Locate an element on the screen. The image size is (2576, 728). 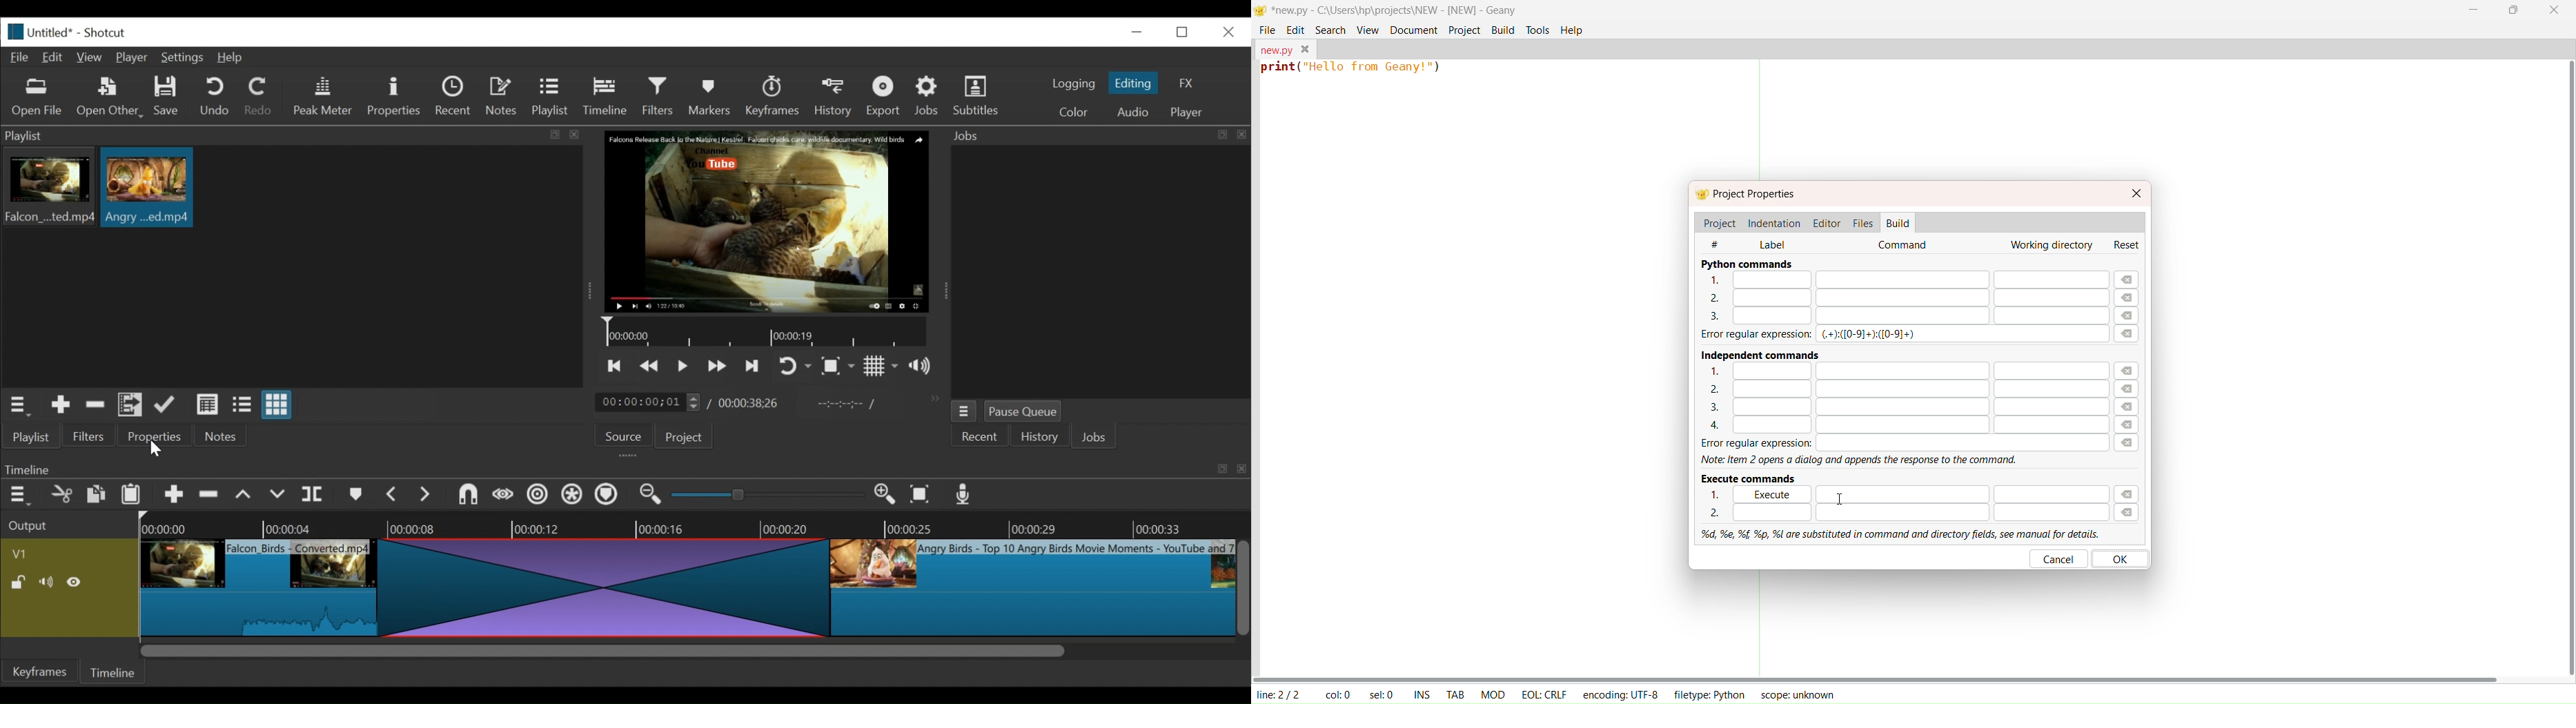
Open Other is located at coordinates (111, 98).